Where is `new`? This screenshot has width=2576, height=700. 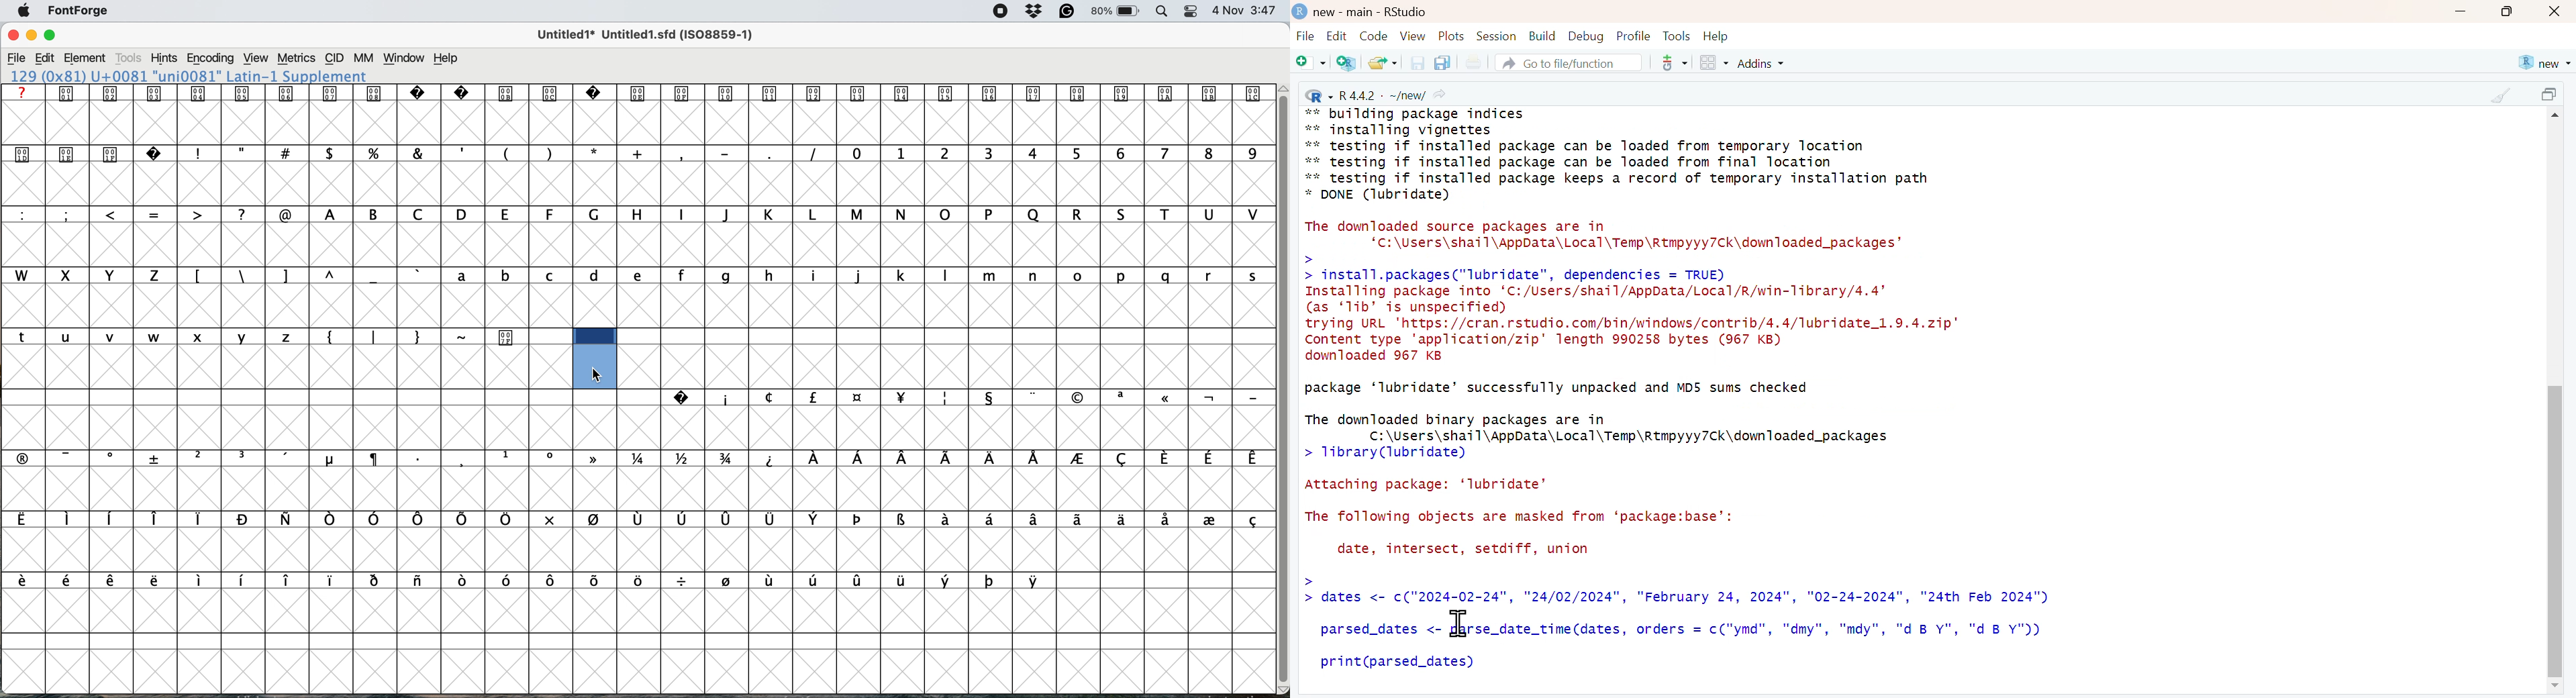 new is located at coordinates (2543, 63).